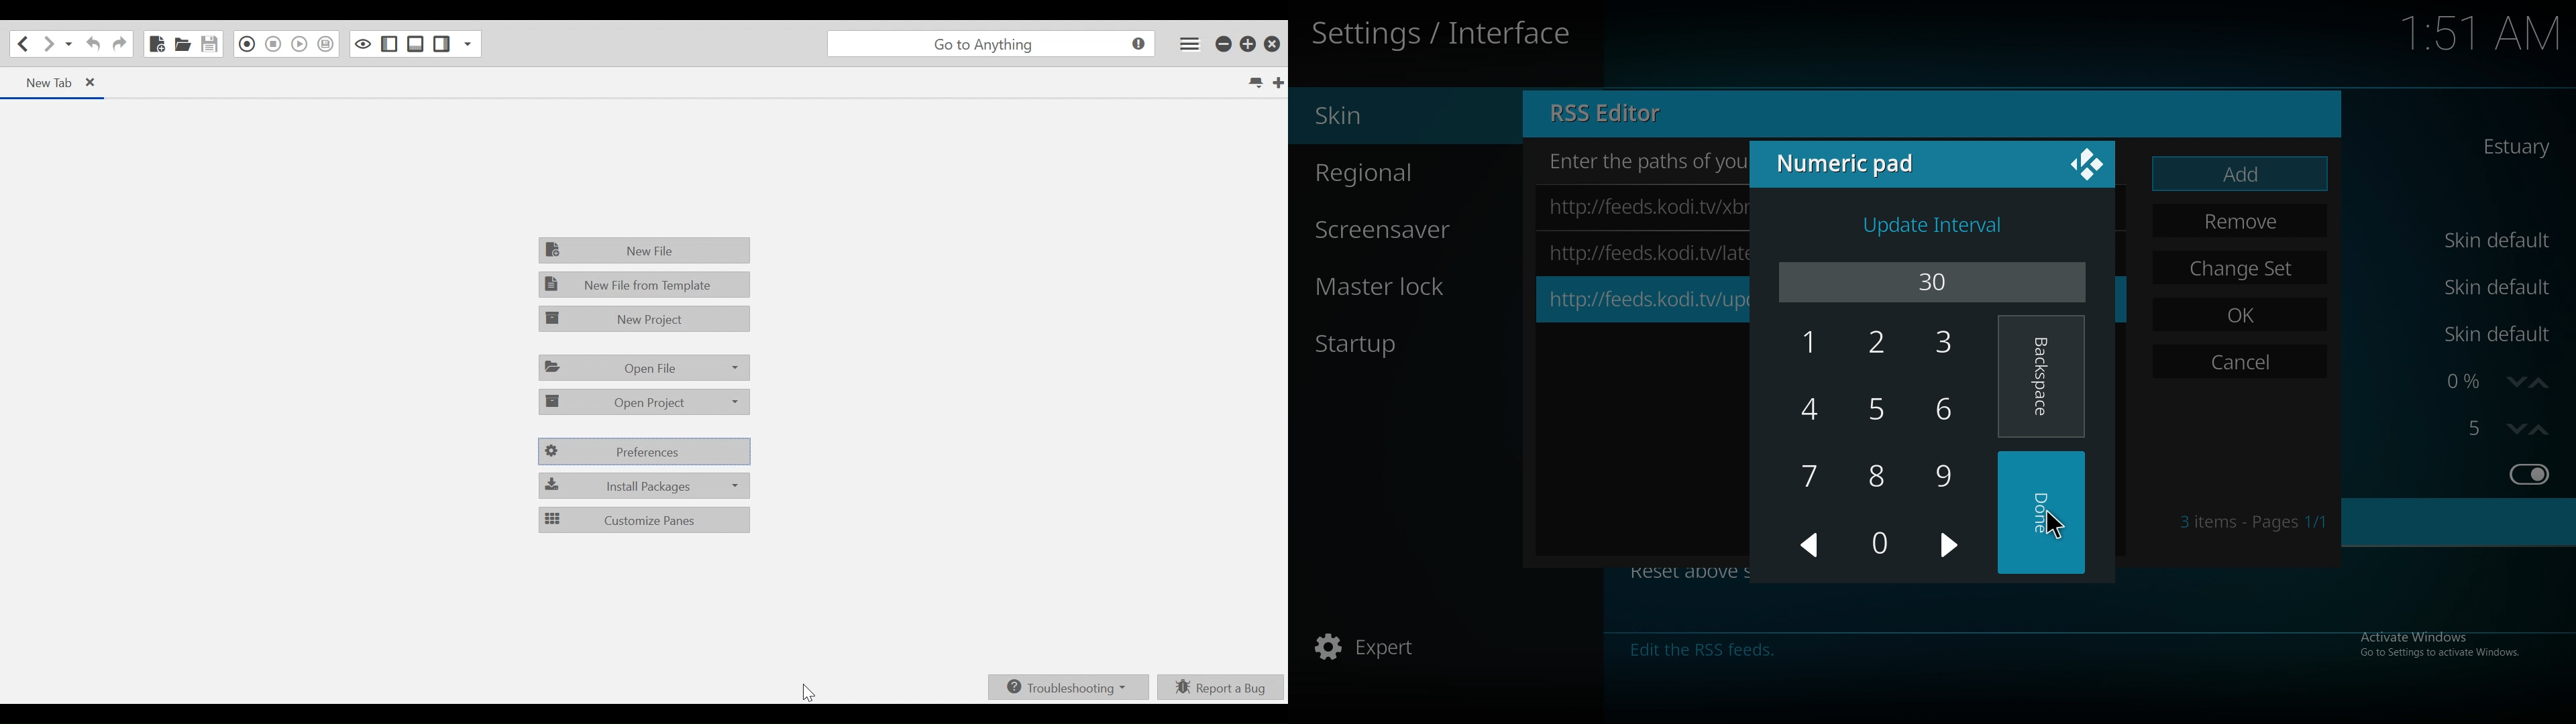  Describe the element at coordinates (1399, 228) in the screenshot. I see `screensaver` at that location.